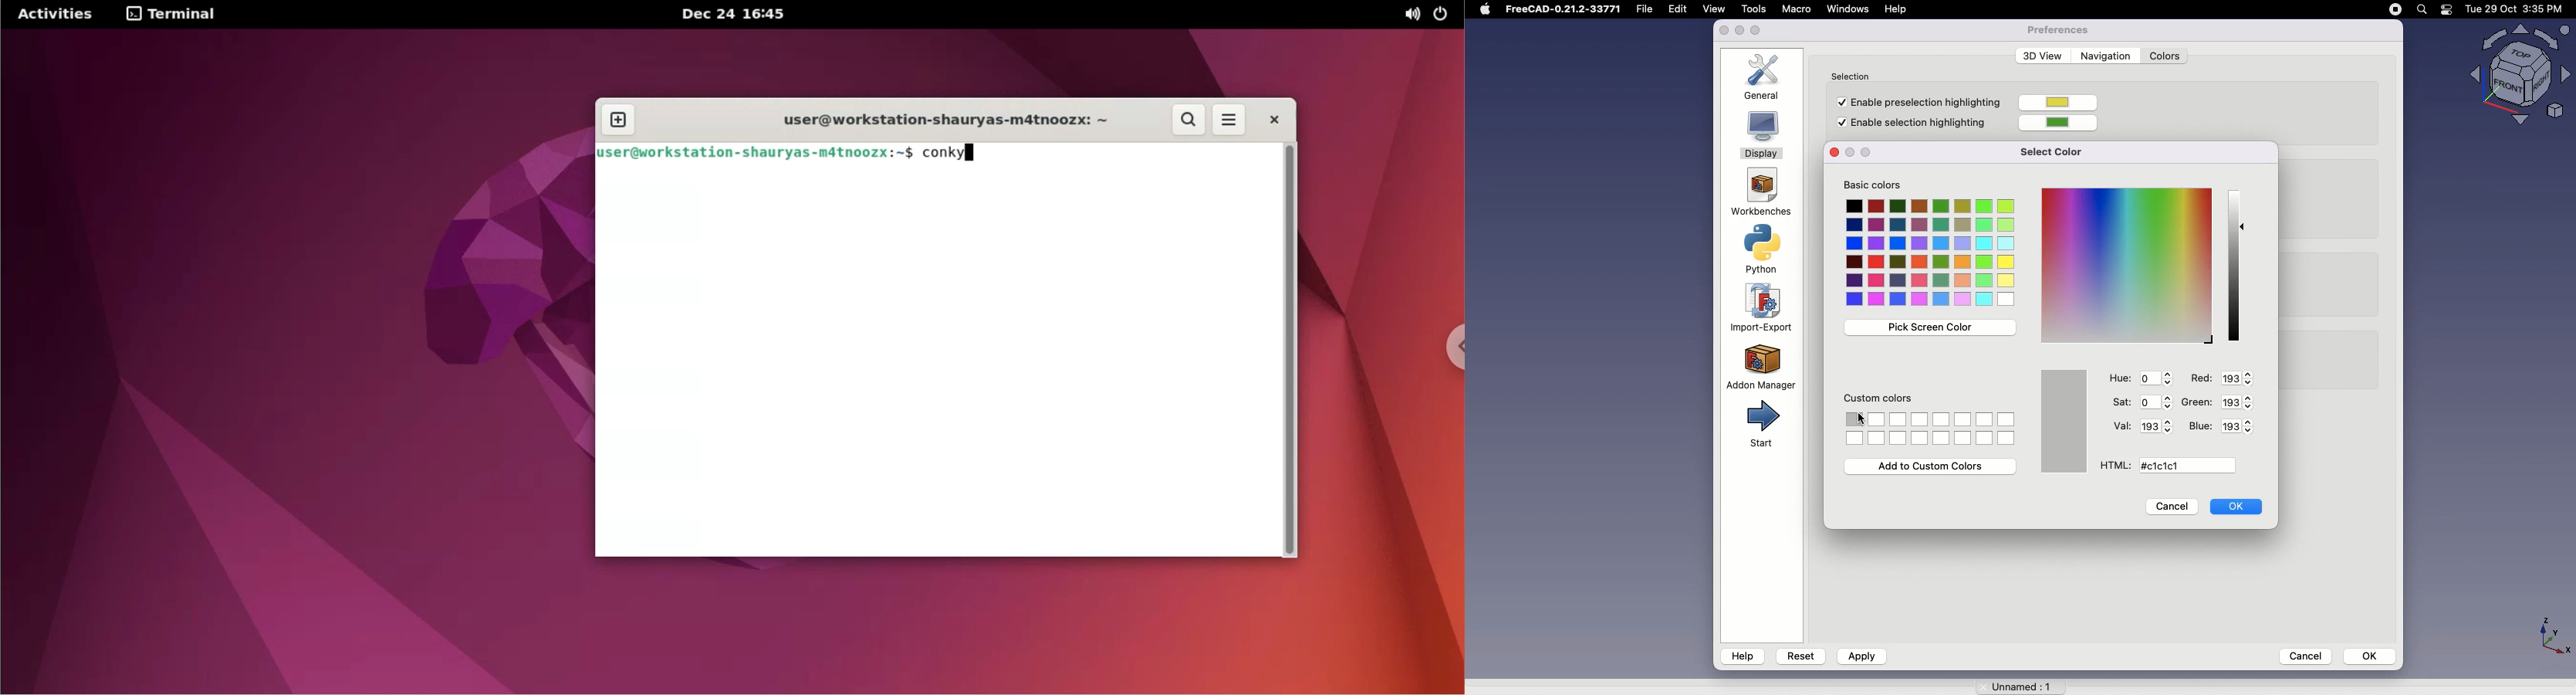  What do you see at coordinates (2063, 121) in the screenshot?
I see `color` at bounding box center [2063, 121].